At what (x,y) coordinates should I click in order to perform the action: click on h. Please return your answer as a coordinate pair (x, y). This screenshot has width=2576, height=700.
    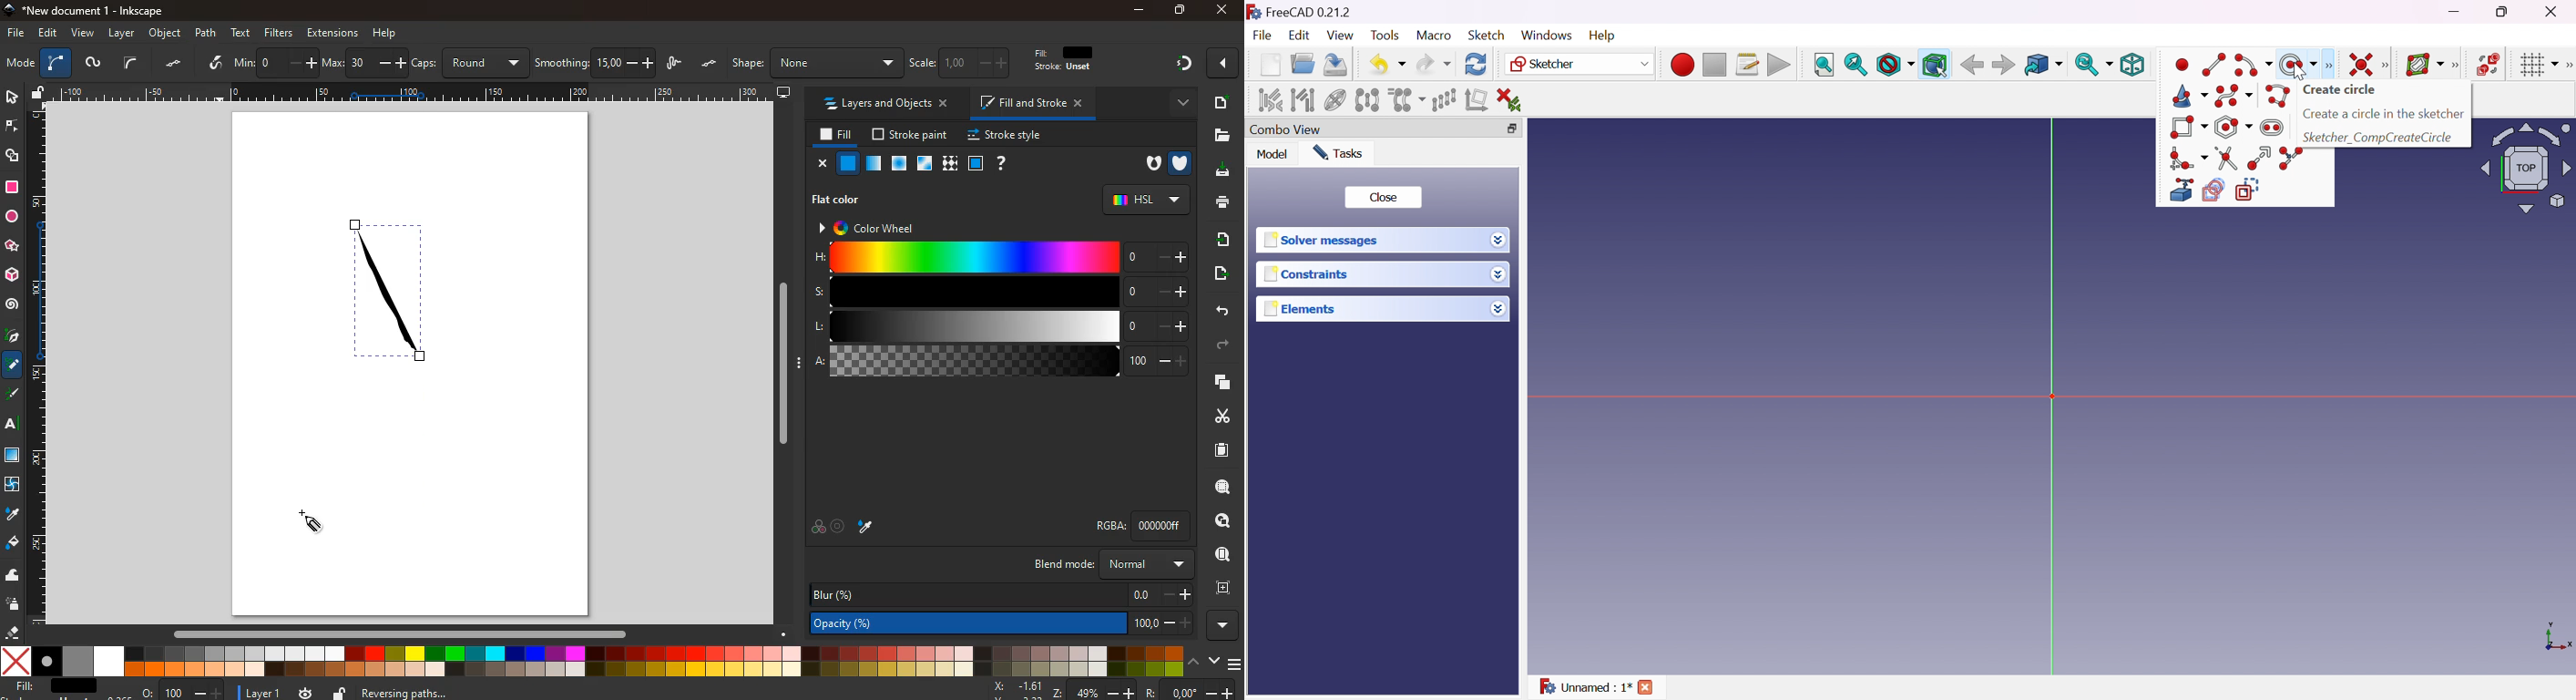
    Looking at the image, I should click on (1001, 256).